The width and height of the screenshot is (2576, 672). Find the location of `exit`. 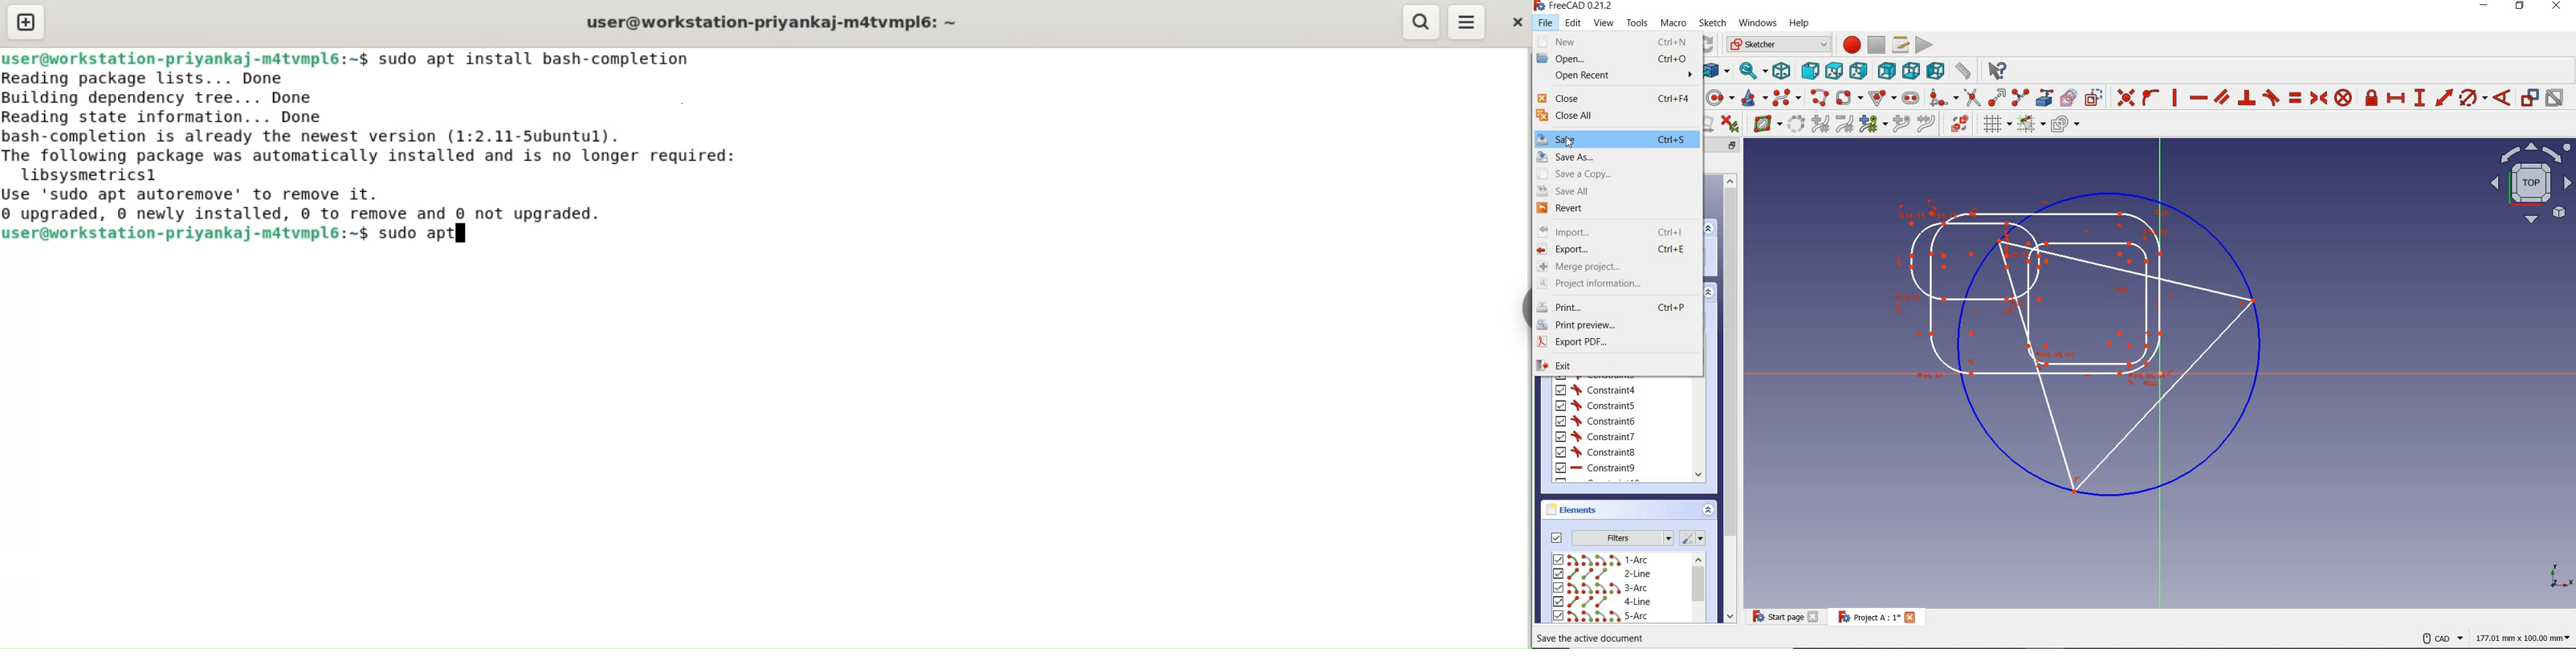

exit is located at coordinates (1618, 366).